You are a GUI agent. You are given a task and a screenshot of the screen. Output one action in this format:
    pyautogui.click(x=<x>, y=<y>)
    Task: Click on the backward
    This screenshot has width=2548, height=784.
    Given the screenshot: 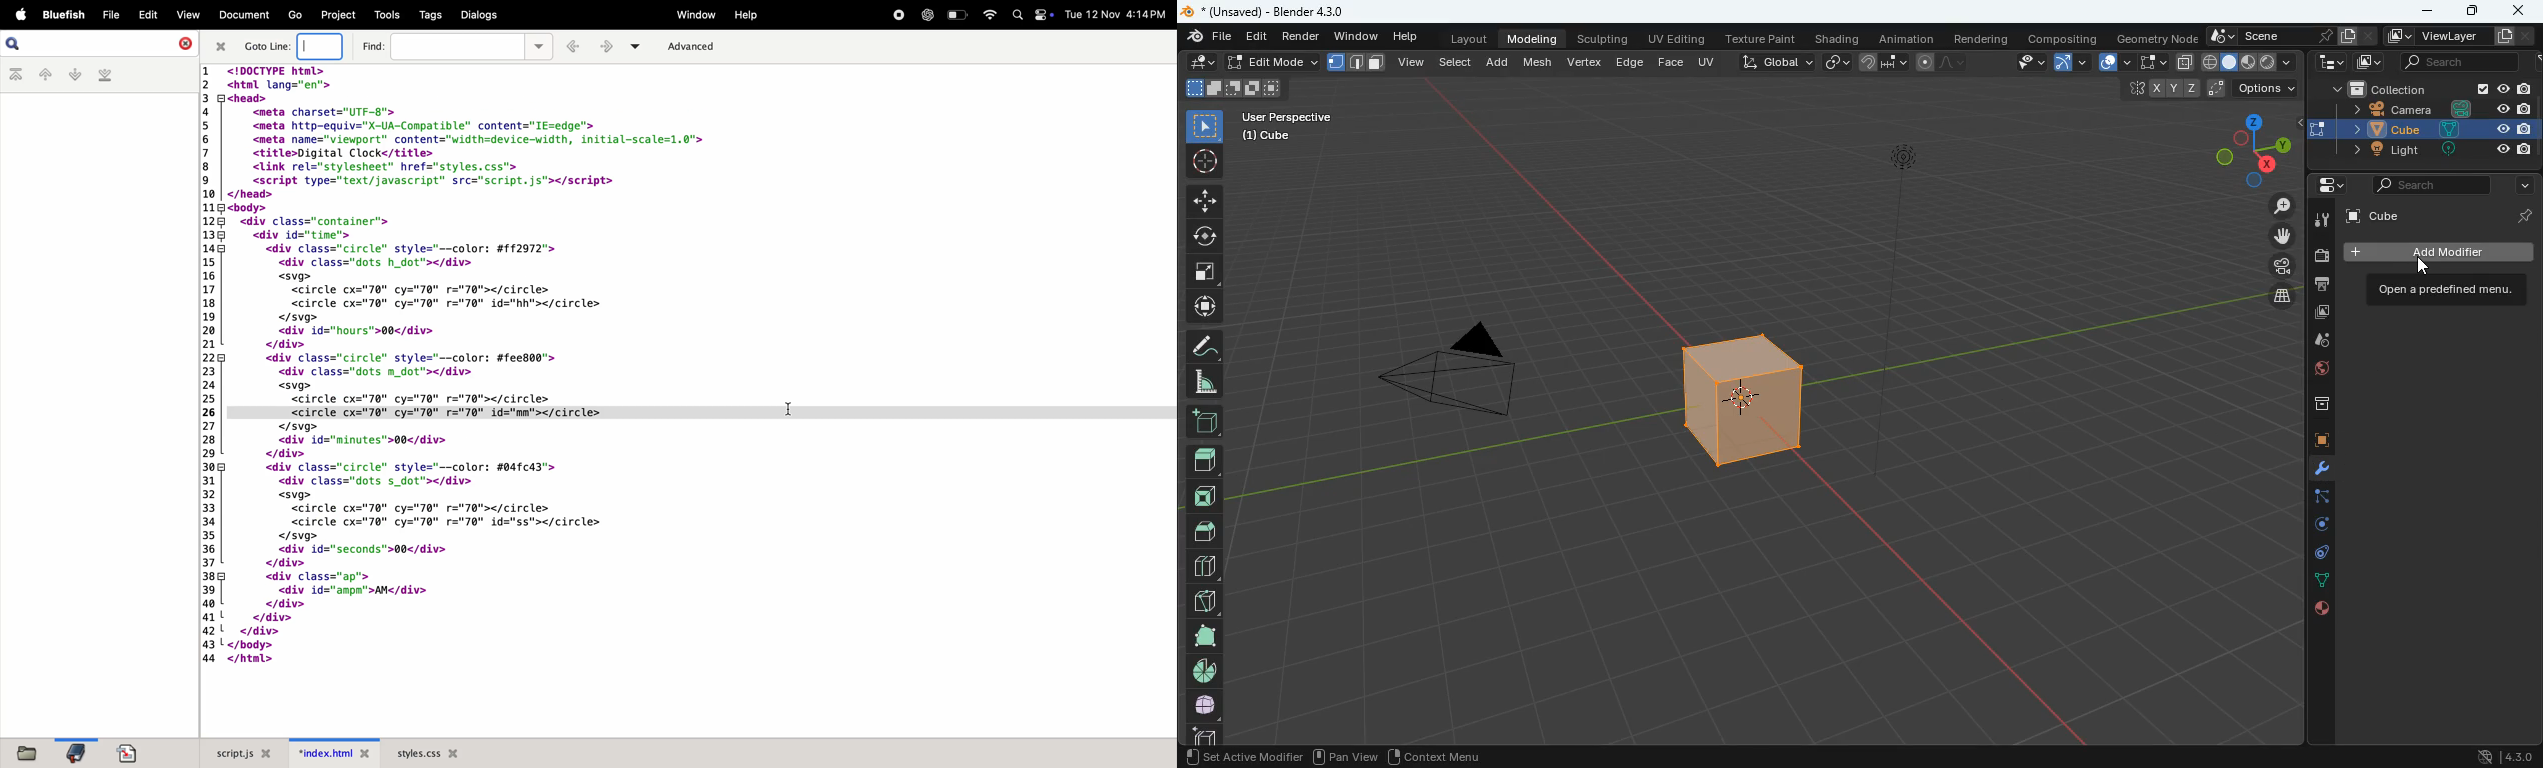 What is the action you would take?
    pyautogui.click(x=576, y=47)
    